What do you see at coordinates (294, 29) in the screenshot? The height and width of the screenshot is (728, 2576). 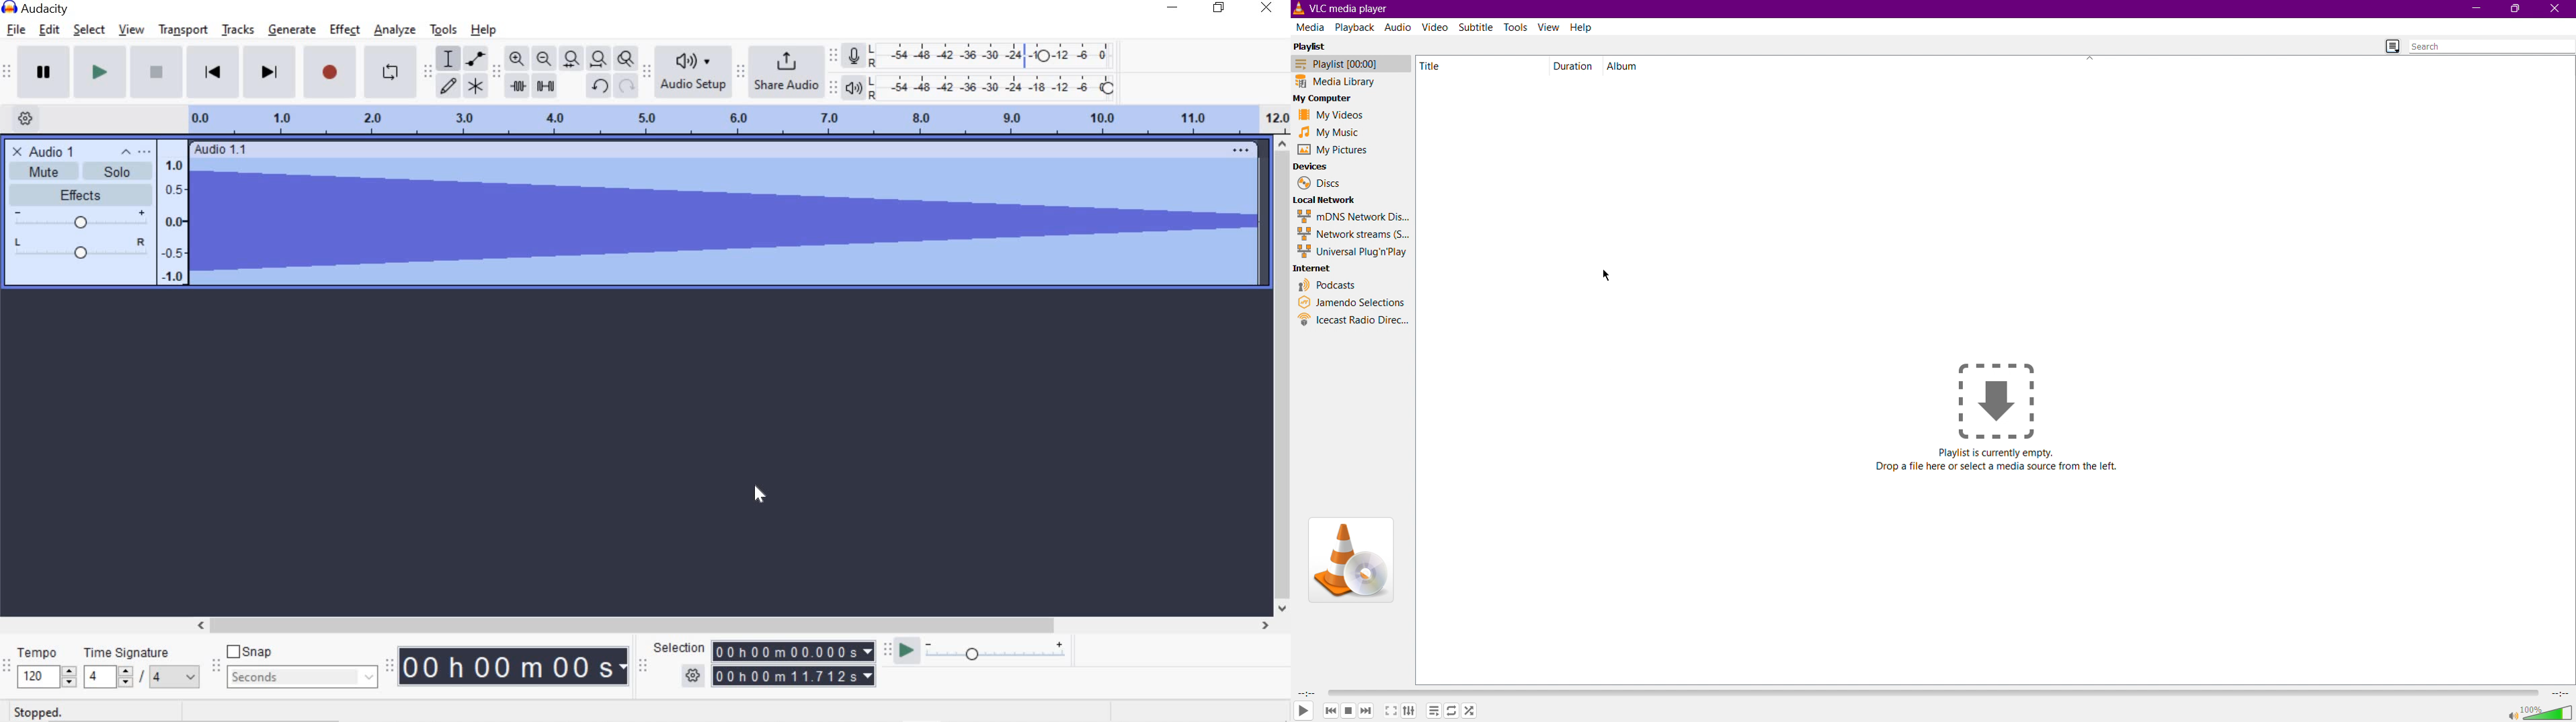 I see `generate` at bounding box center [294, 29].